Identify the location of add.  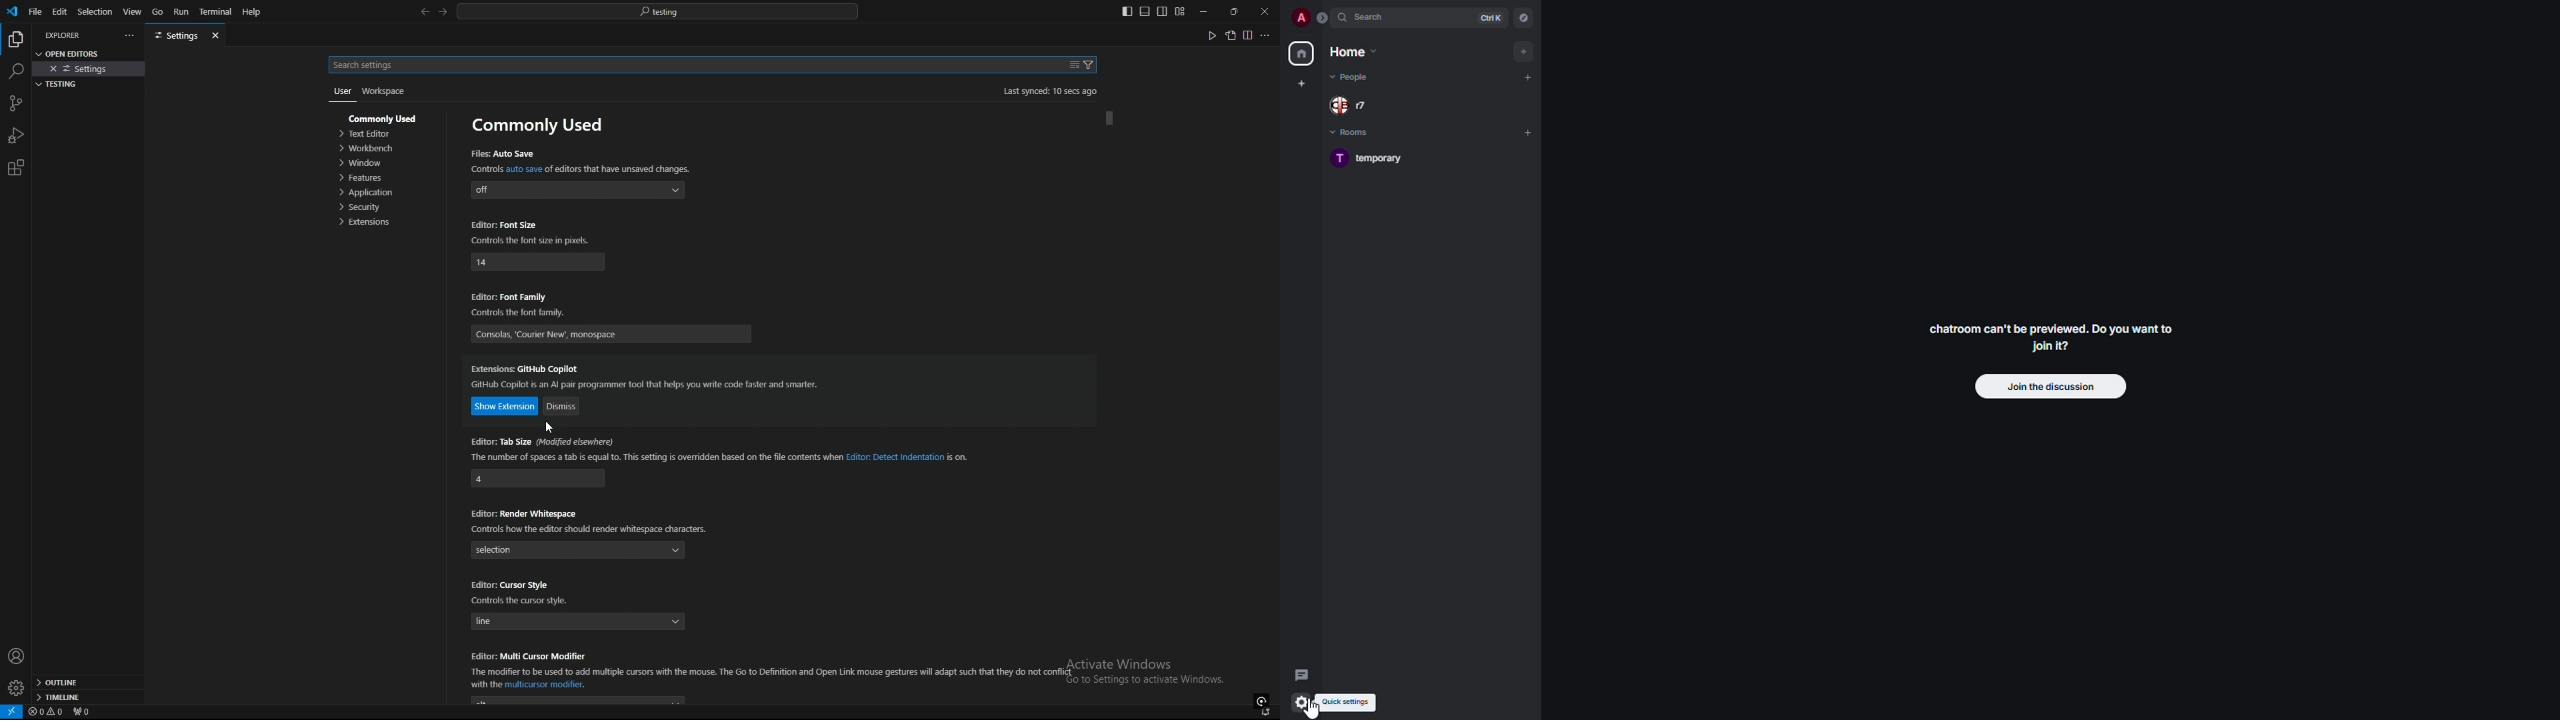
(1525, 50).